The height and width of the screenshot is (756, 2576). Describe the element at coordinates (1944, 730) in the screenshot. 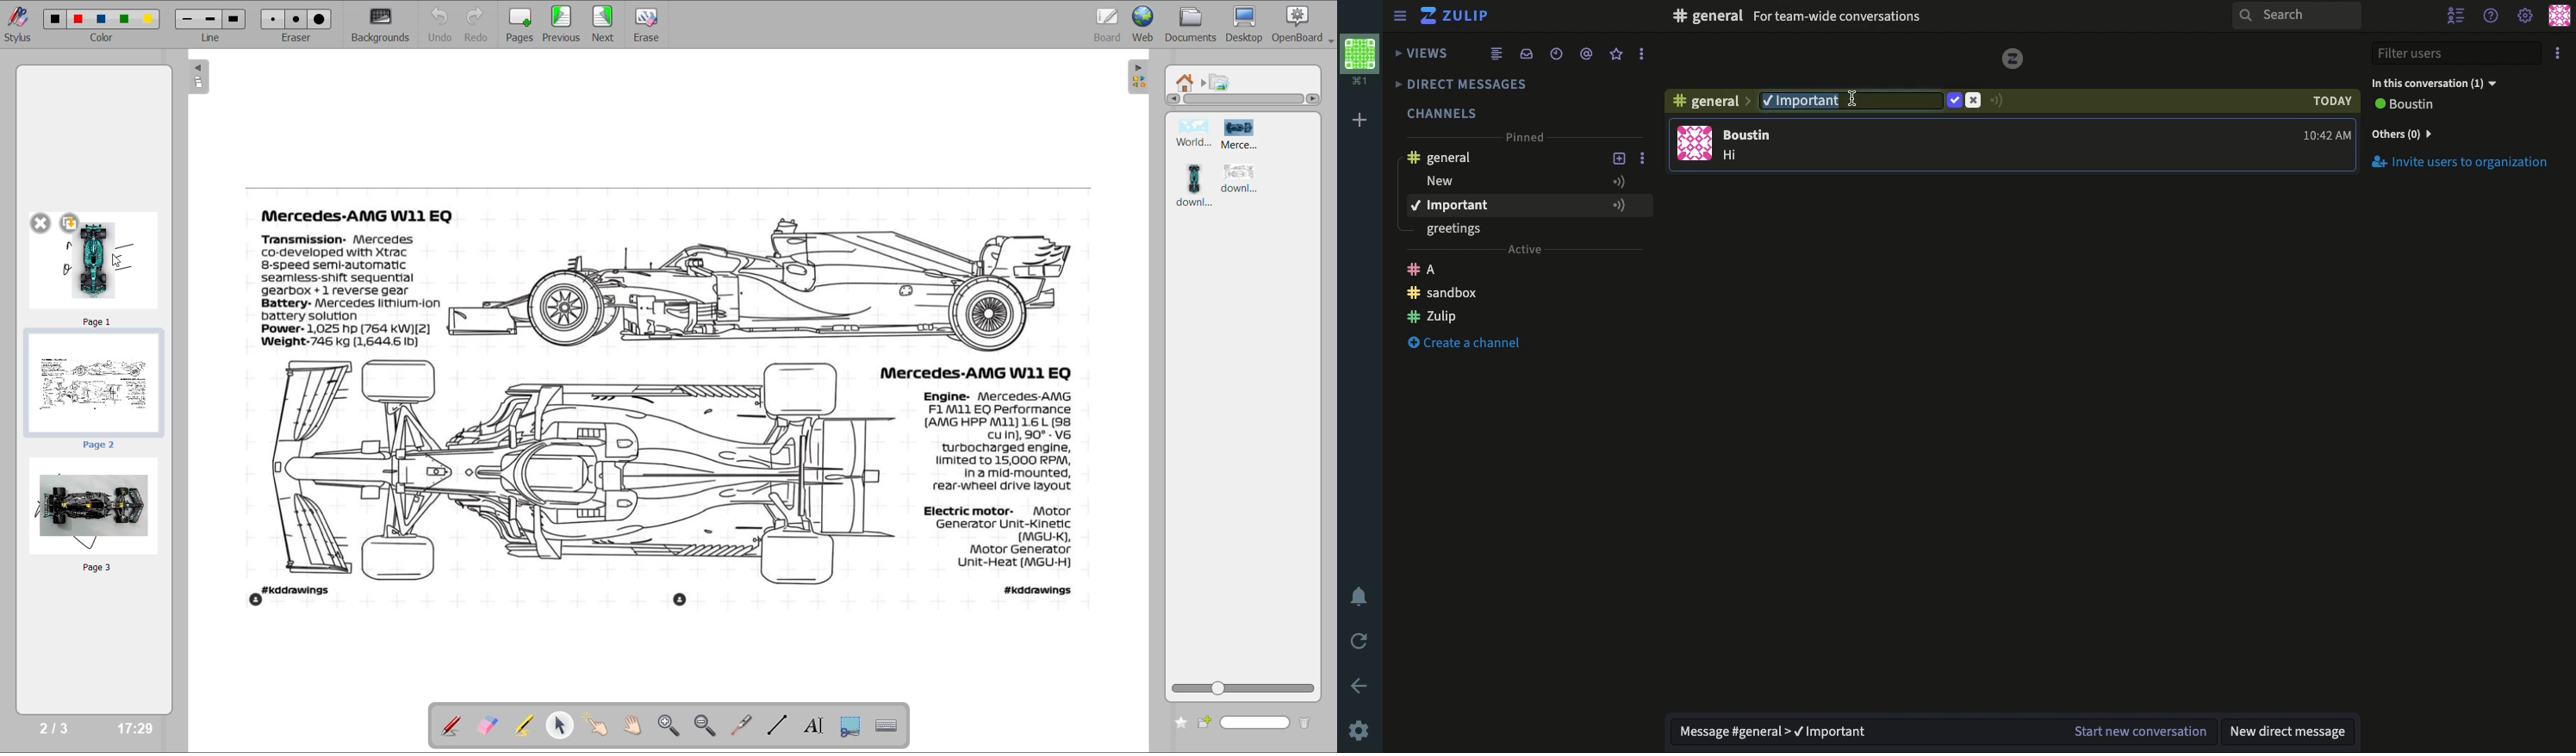

I see `Message` at that location.